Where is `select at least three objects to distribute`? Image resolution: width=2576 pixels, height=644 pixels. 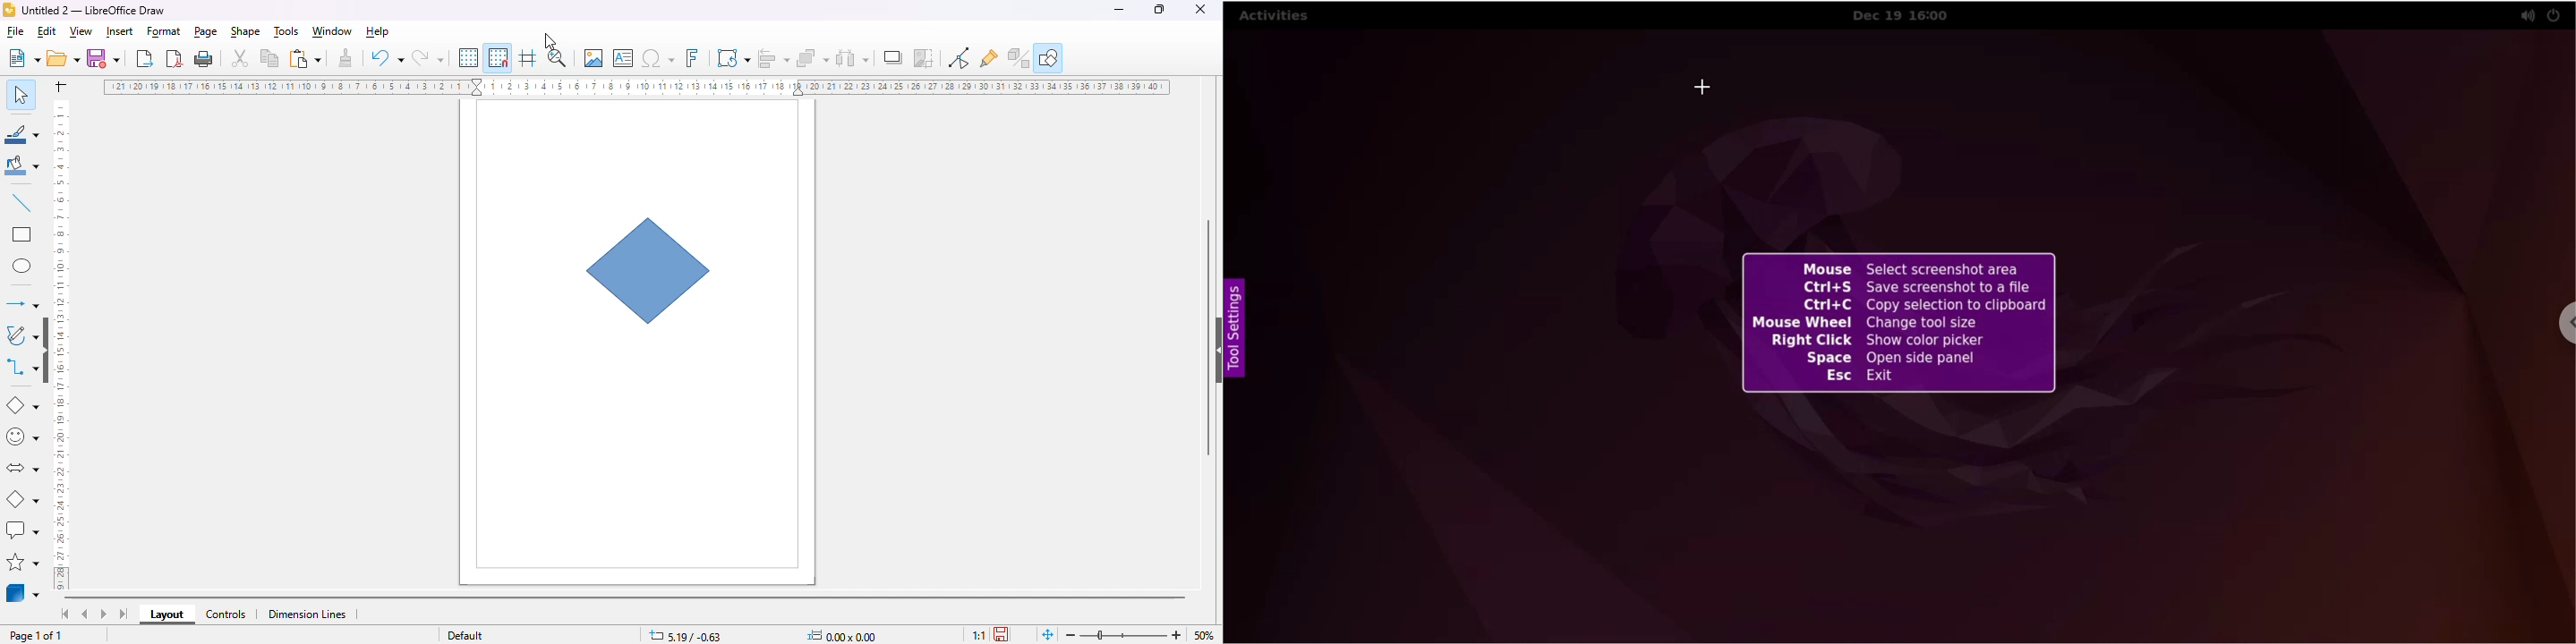 select at least three objects to distribute is located at coordinates (854, 58).